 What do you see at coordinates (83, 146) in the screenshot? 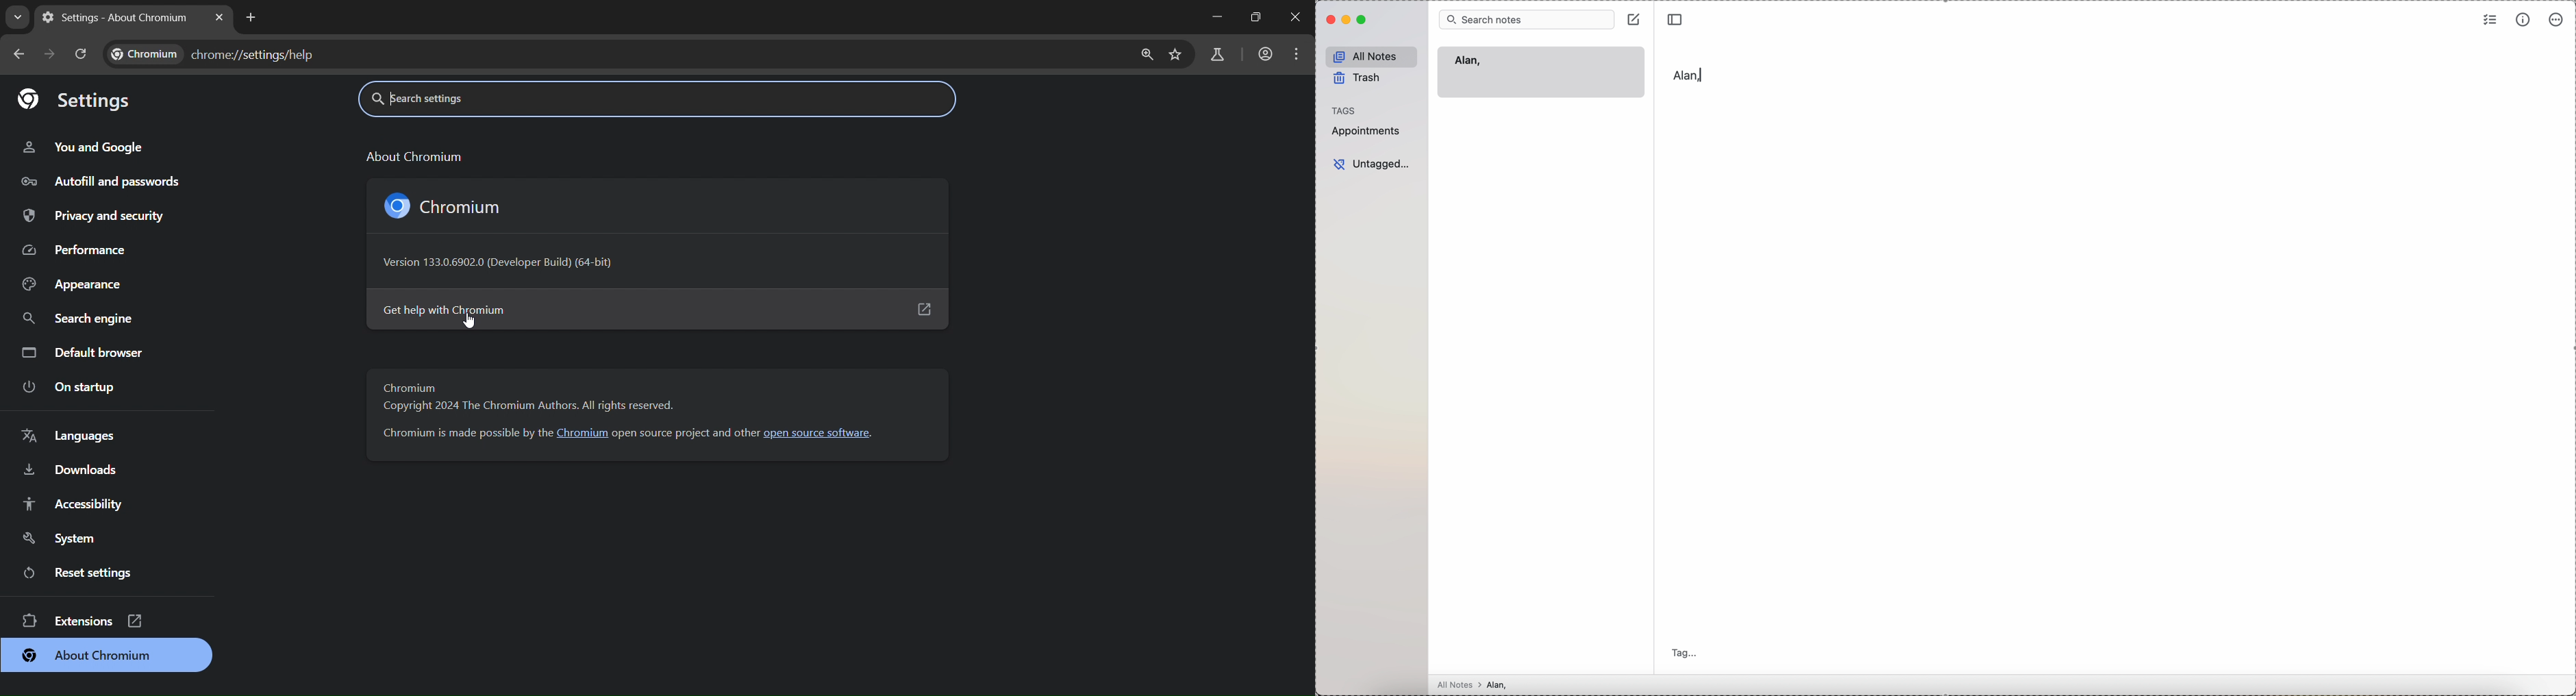
I see `you and google` at bounding box center [83, 146].